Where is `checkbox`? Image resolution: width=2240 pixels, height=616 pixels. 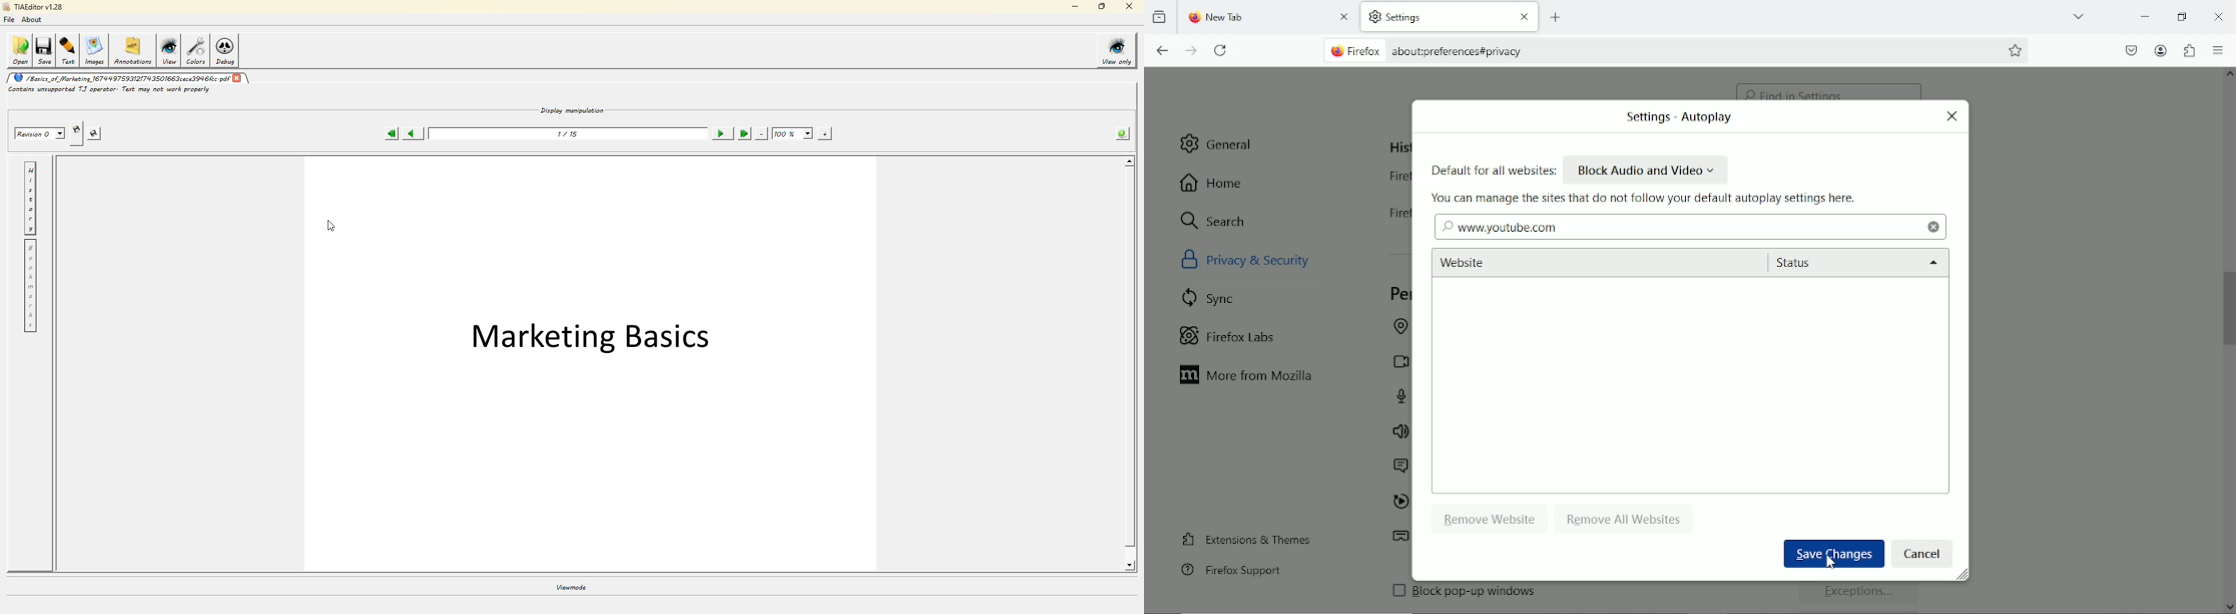
checkbox is located at coordinates (1397, 590).